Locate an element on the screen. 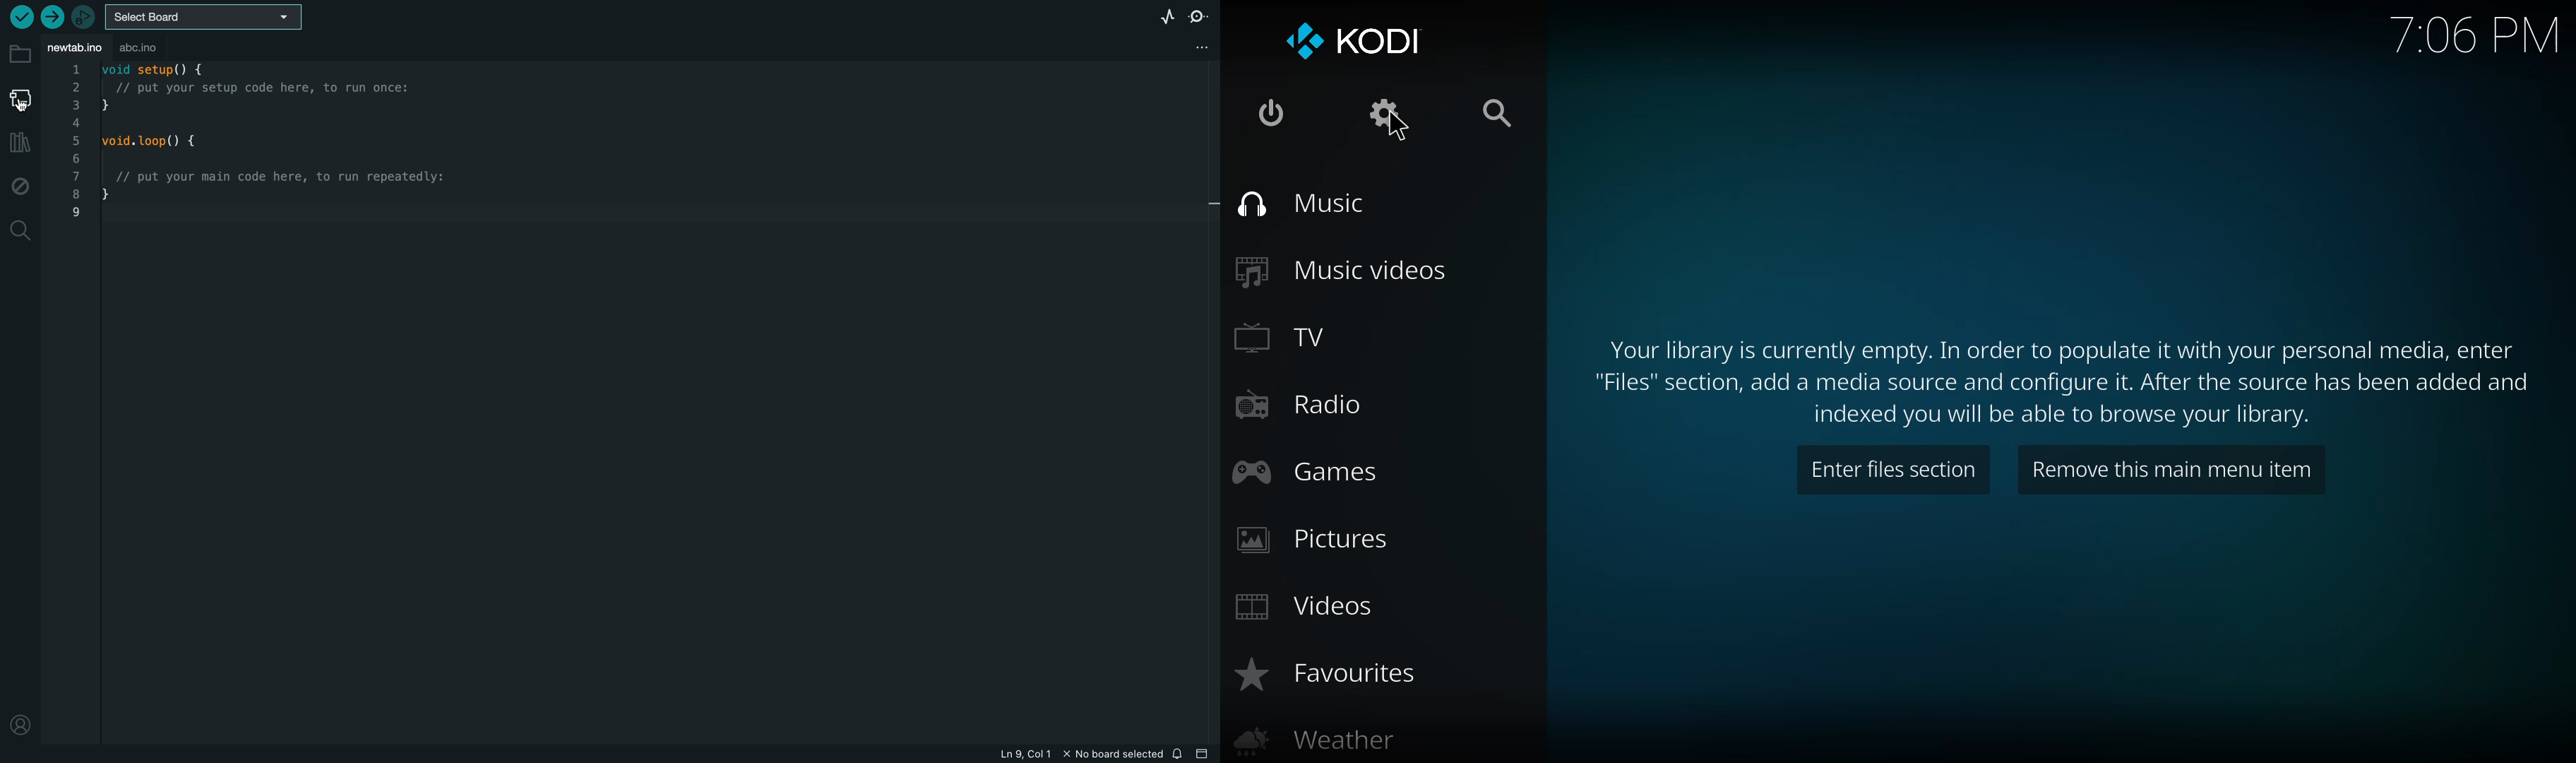 The width and height of the screenshot is (2576, 784). remove this main menu item is located at coordinates (2174, 475).